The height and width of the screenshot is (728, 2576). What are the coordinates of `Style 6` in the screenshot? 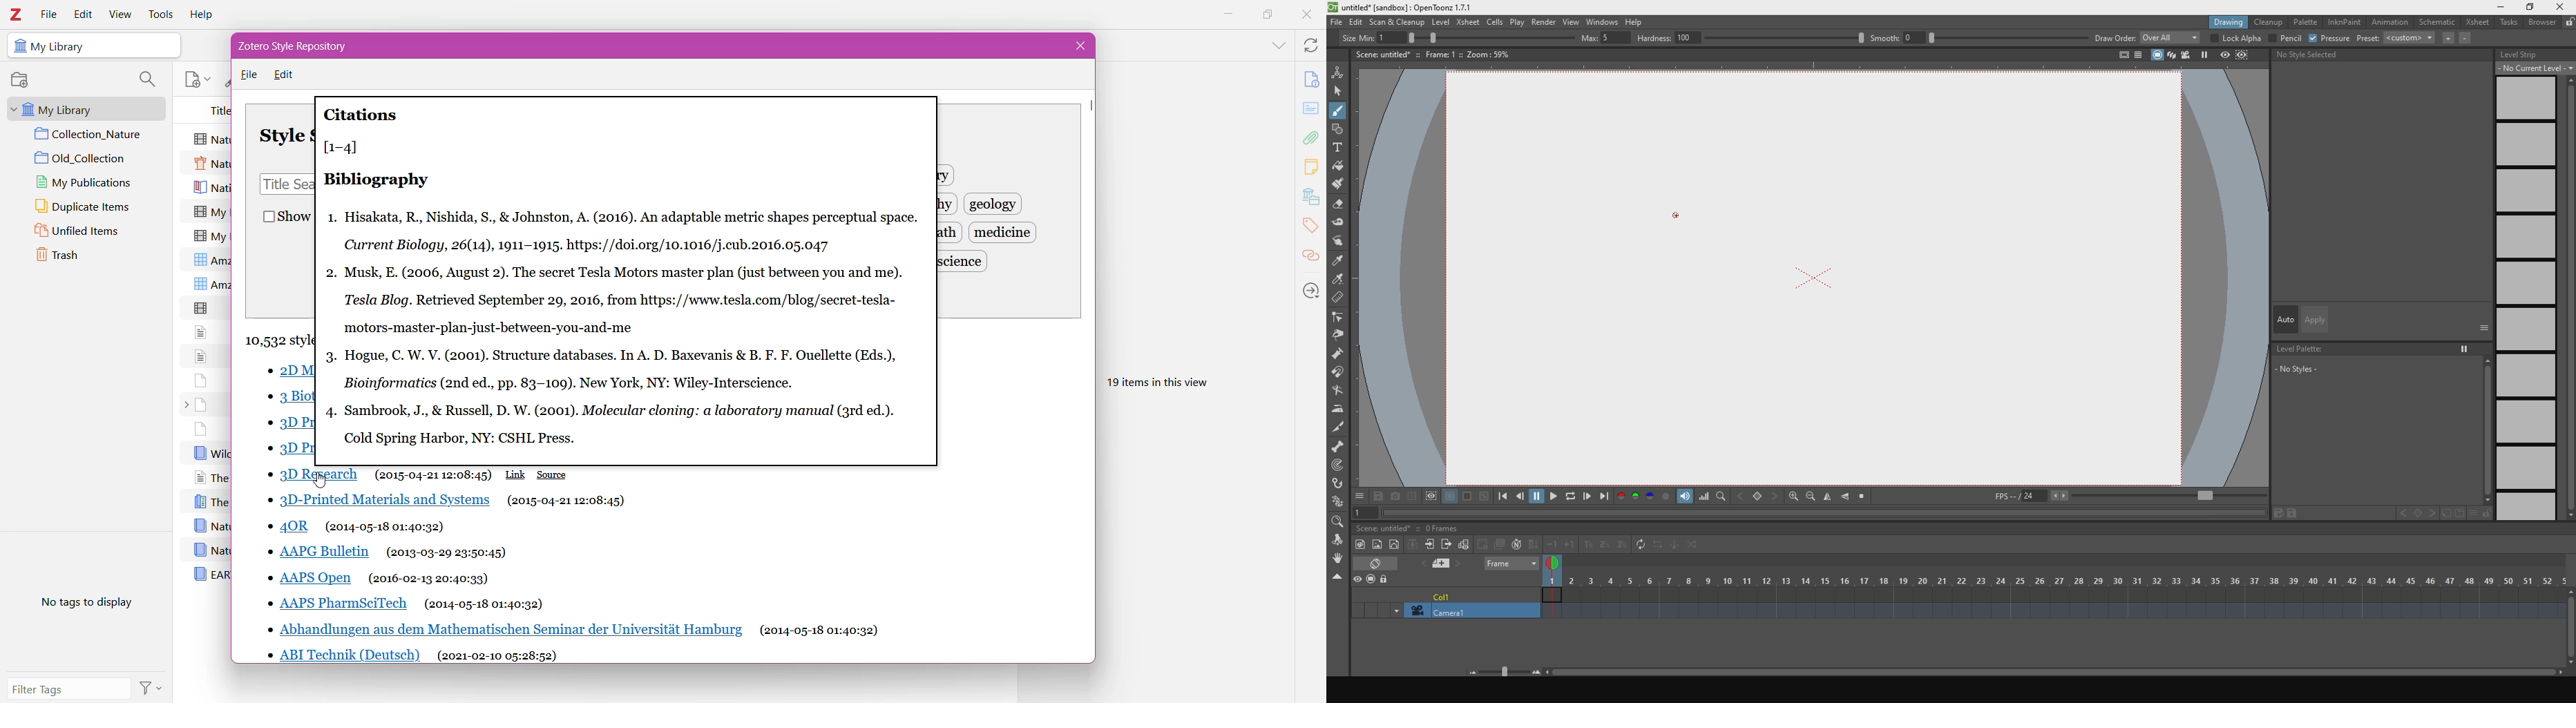 It's located at (379, 501).